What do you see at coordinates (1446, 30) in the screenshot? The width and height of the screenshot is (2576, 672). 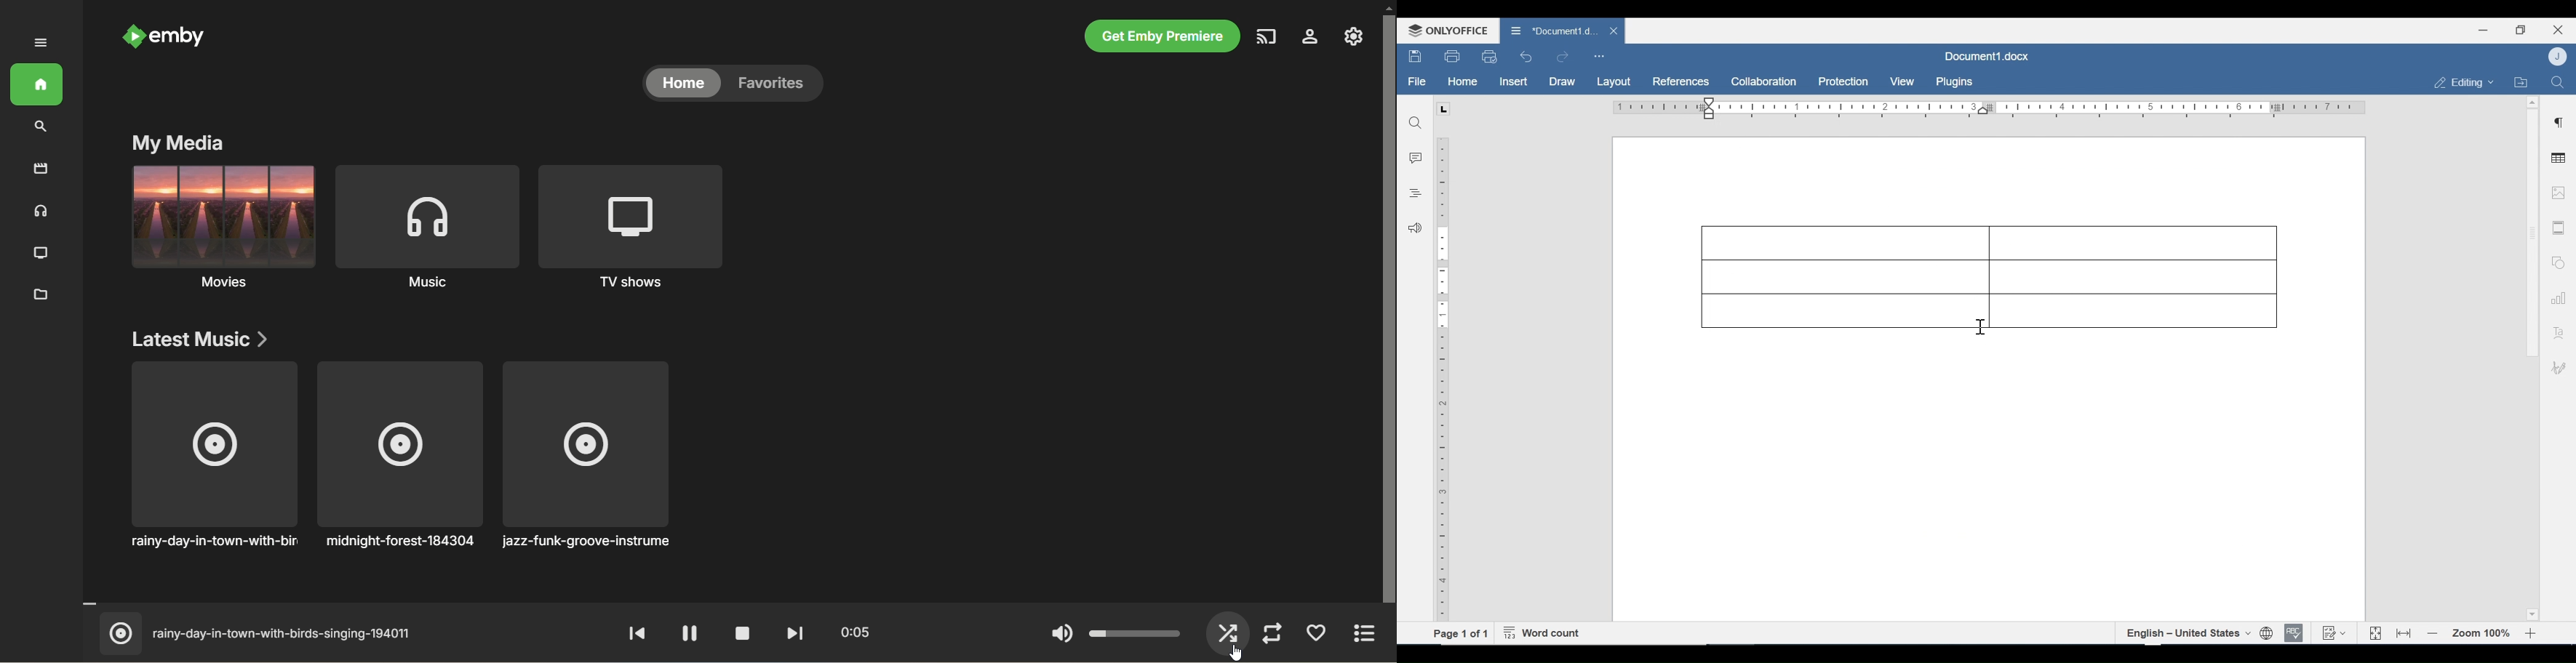 I see `OnlyOffice` at bounding box center [1446, 30].